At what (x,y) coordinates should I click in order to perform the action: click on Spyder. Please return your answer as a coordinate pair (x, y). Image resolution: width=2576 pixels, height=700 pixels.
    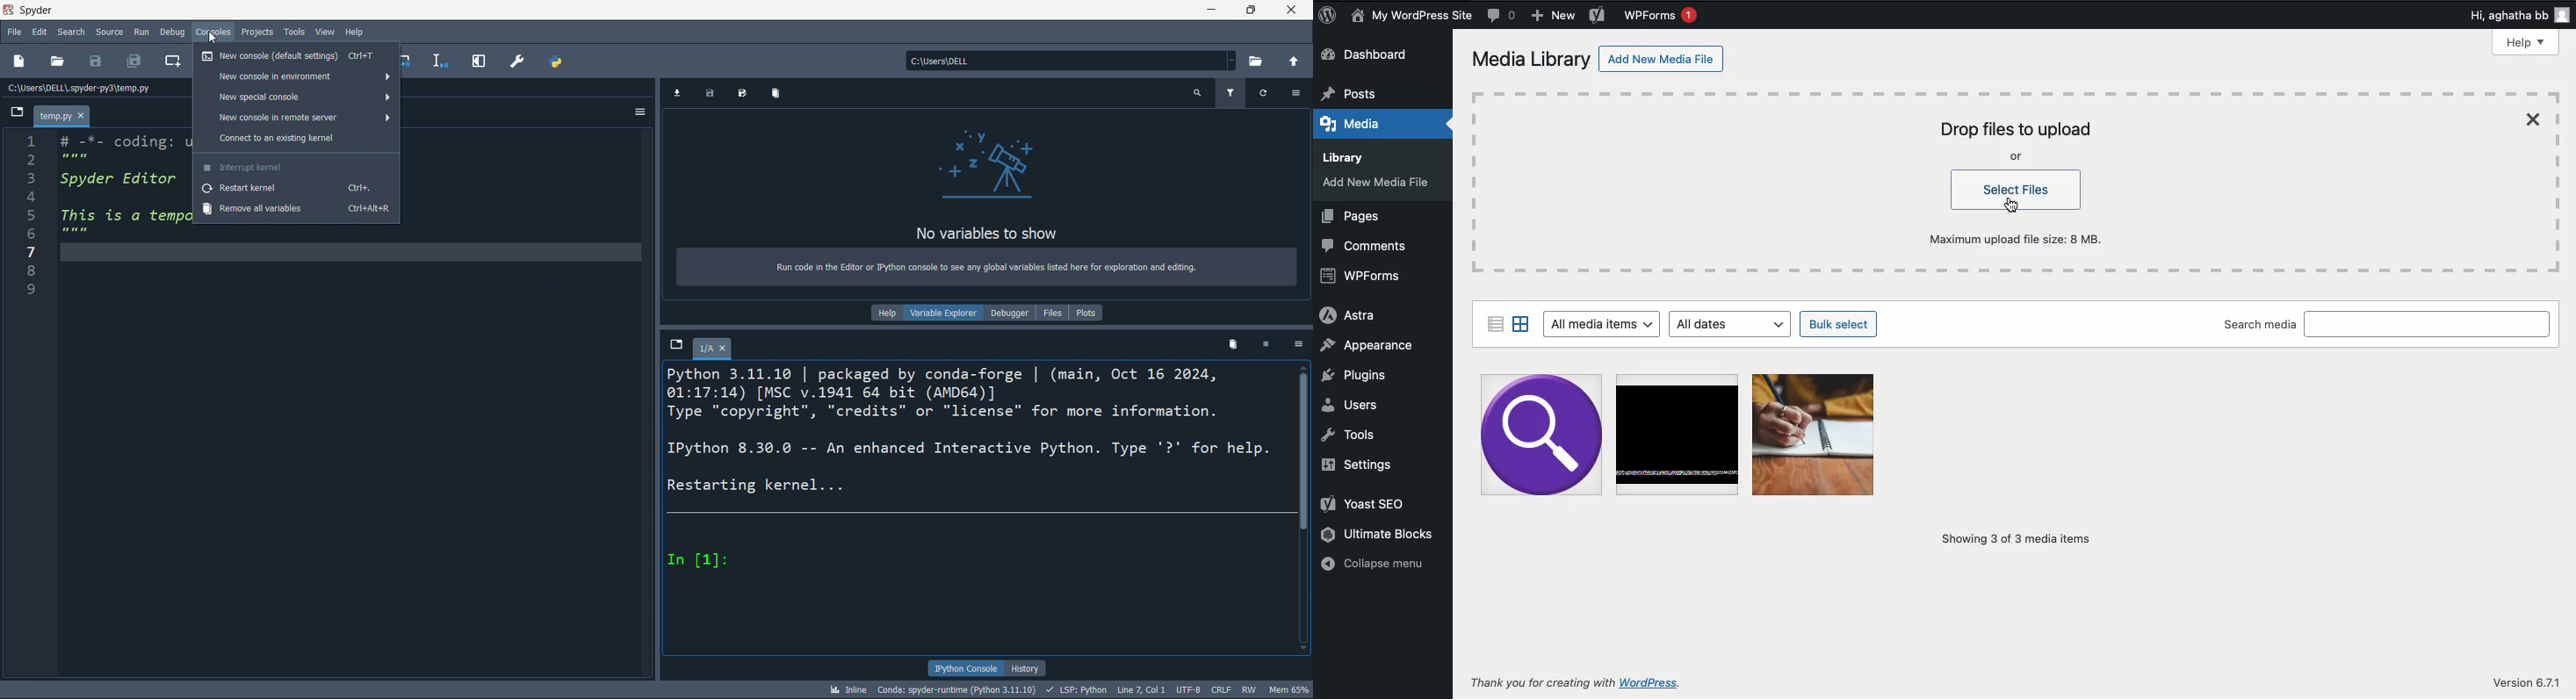
    Looking at the image, I should click on (51, 10).